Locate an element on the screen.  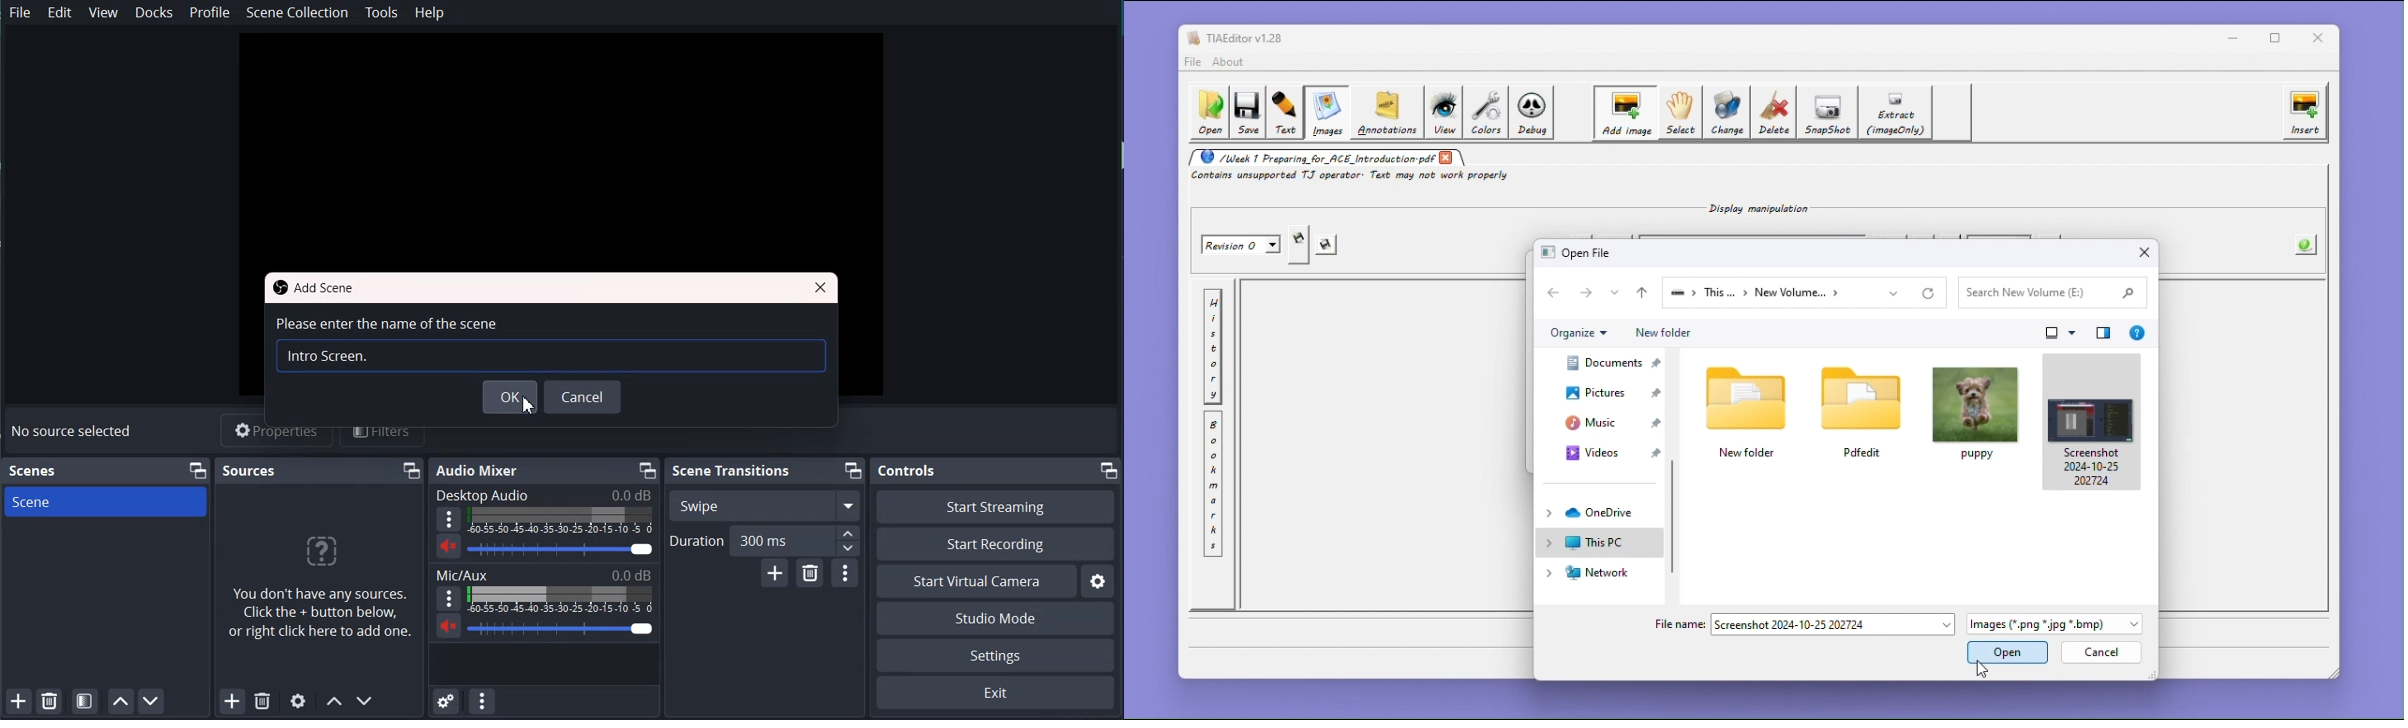
Text is located at coordinates (544, 495).